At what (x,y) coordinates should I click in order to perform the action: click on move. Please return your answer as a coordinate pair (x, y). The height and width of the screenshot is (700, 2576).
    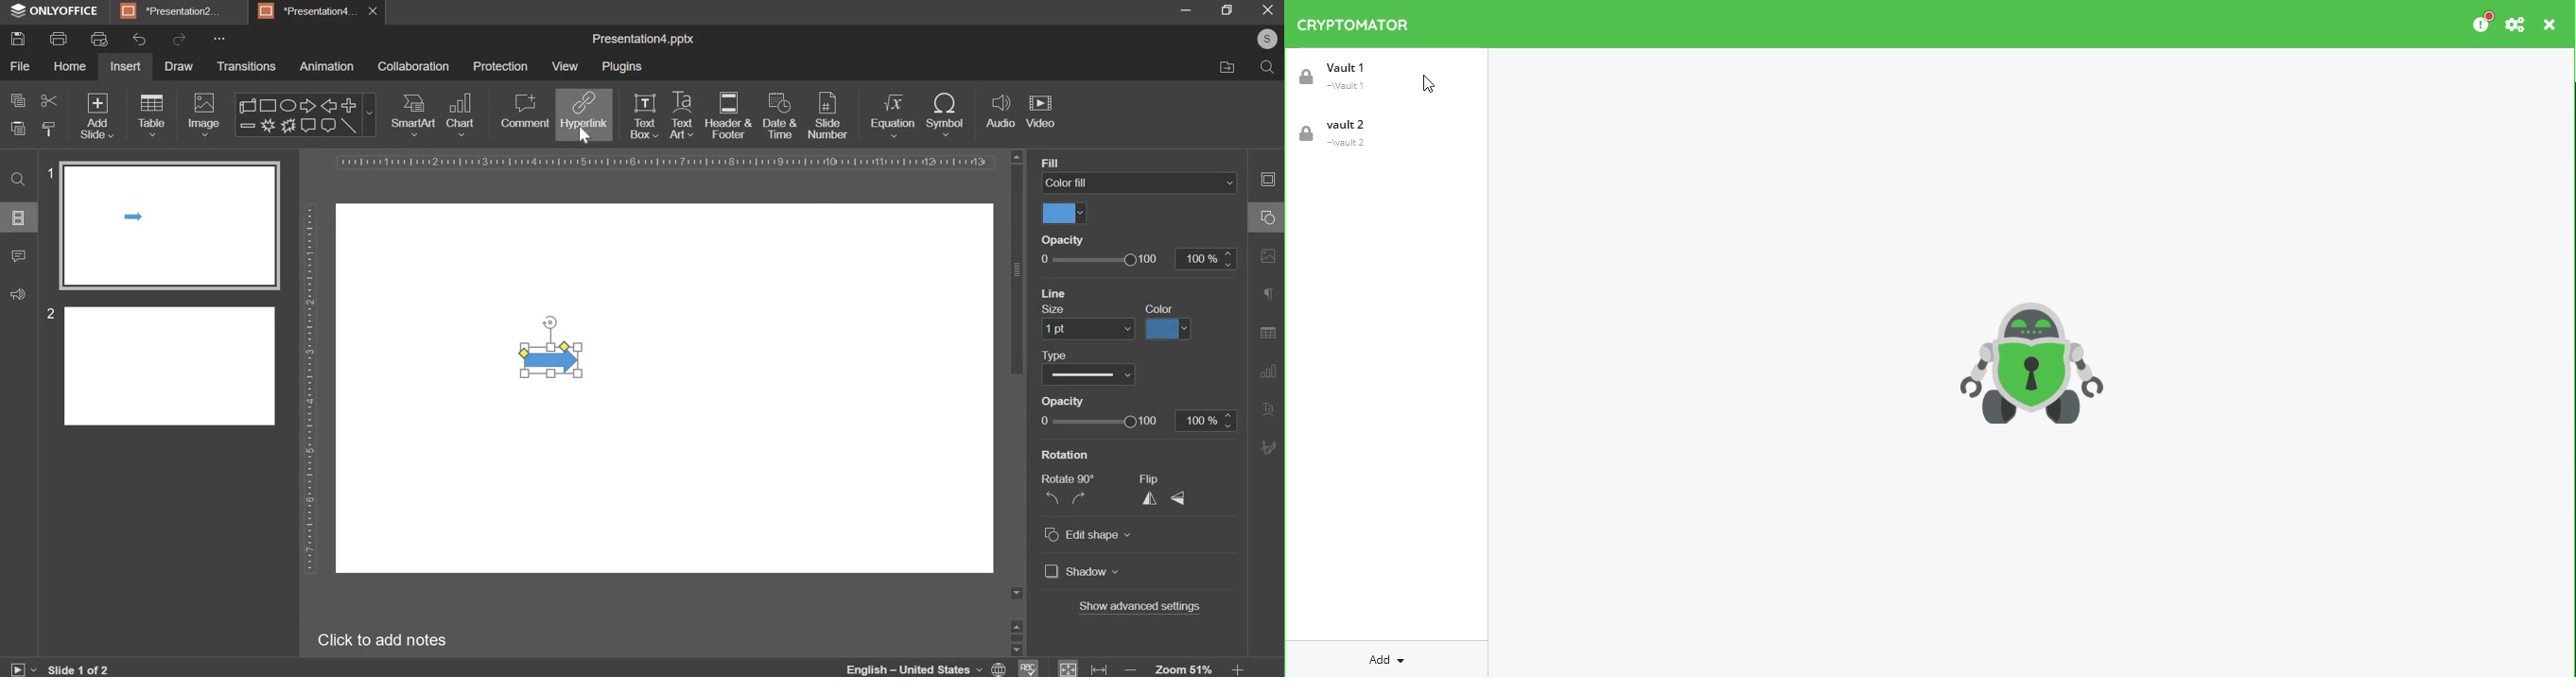
    Looking at the image, I should click on (1224, 69).